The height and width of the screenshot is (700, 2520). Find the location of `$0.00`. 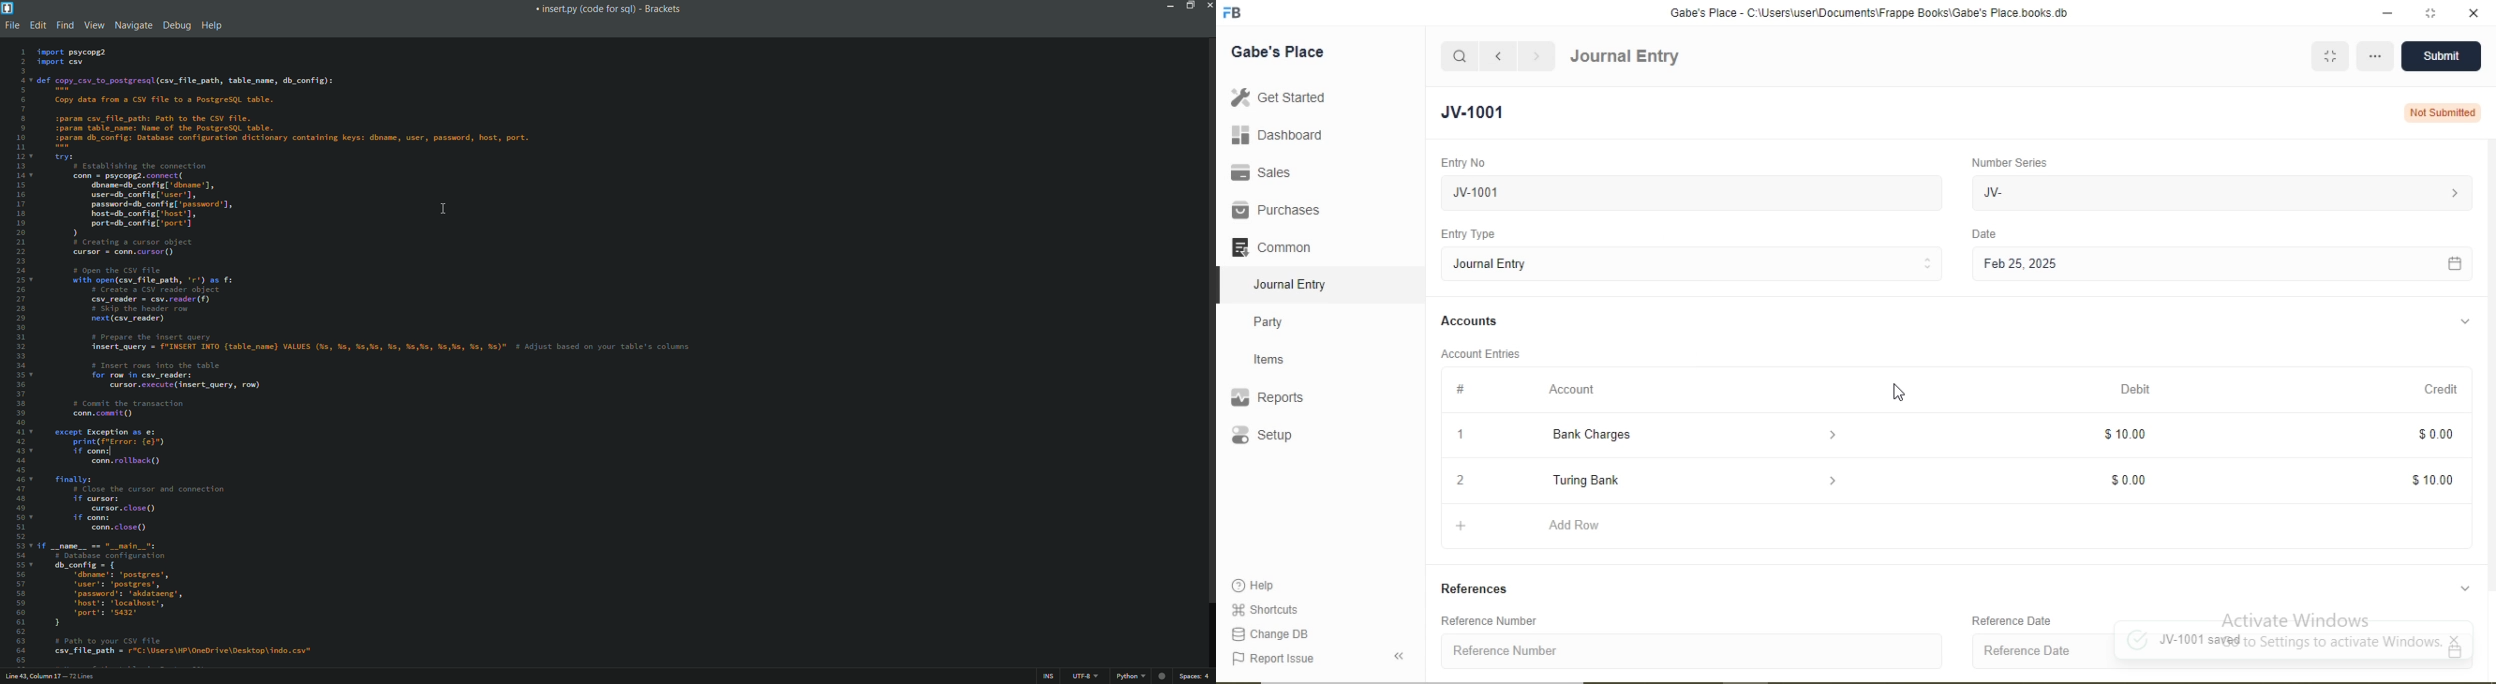

$0.00 is located at coordinates (2127, 482).